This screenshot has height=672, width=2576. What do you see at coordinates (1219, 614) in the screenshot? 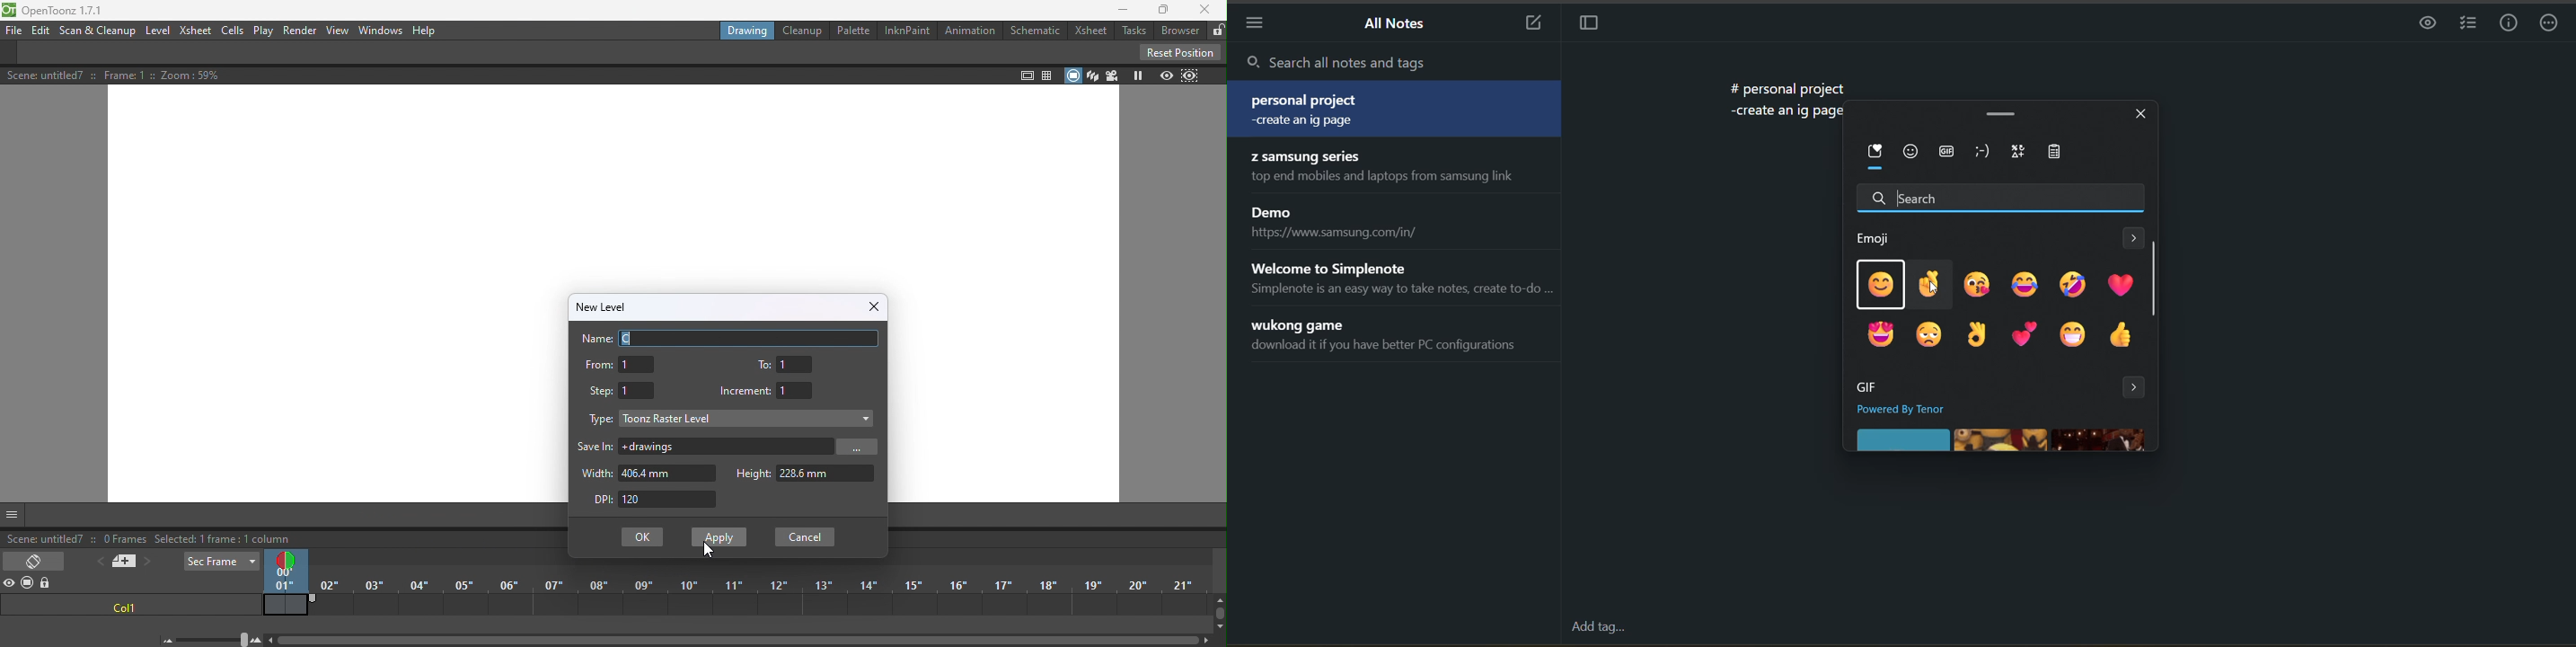
I see `Vertical scroll bar` at bounding box center [1219, 614].